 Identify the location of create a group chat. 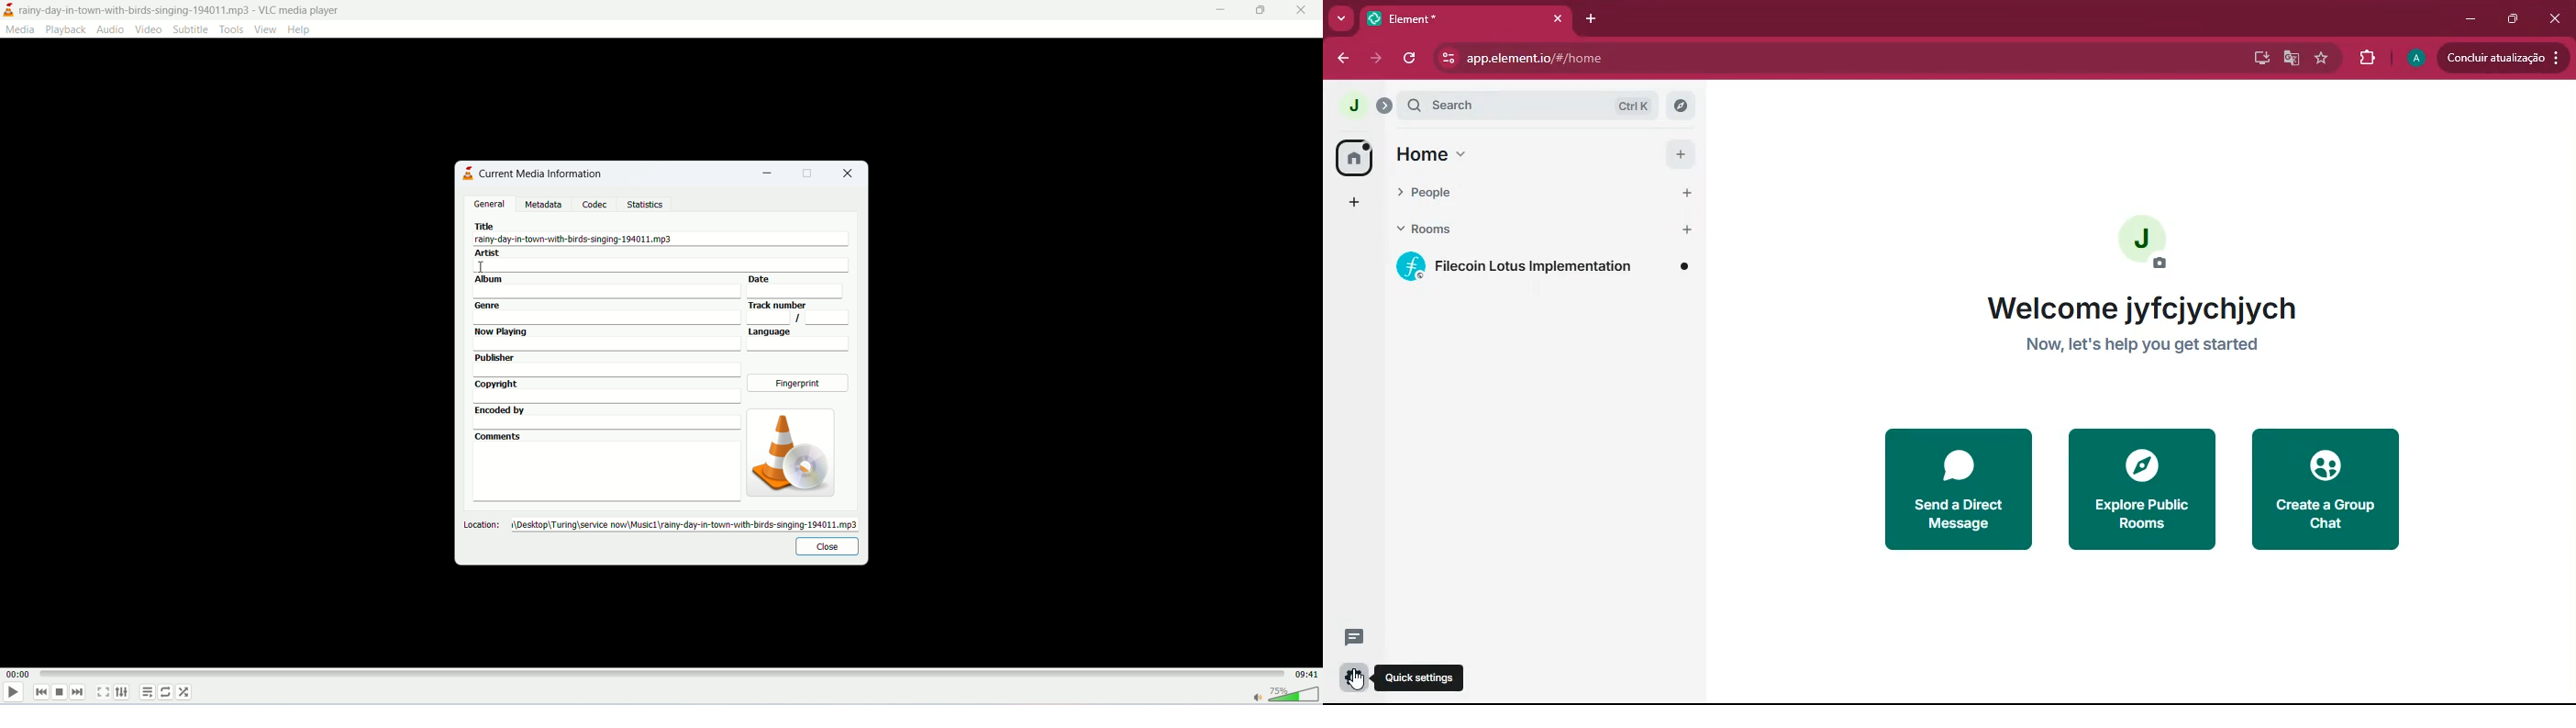
(2335, 486).